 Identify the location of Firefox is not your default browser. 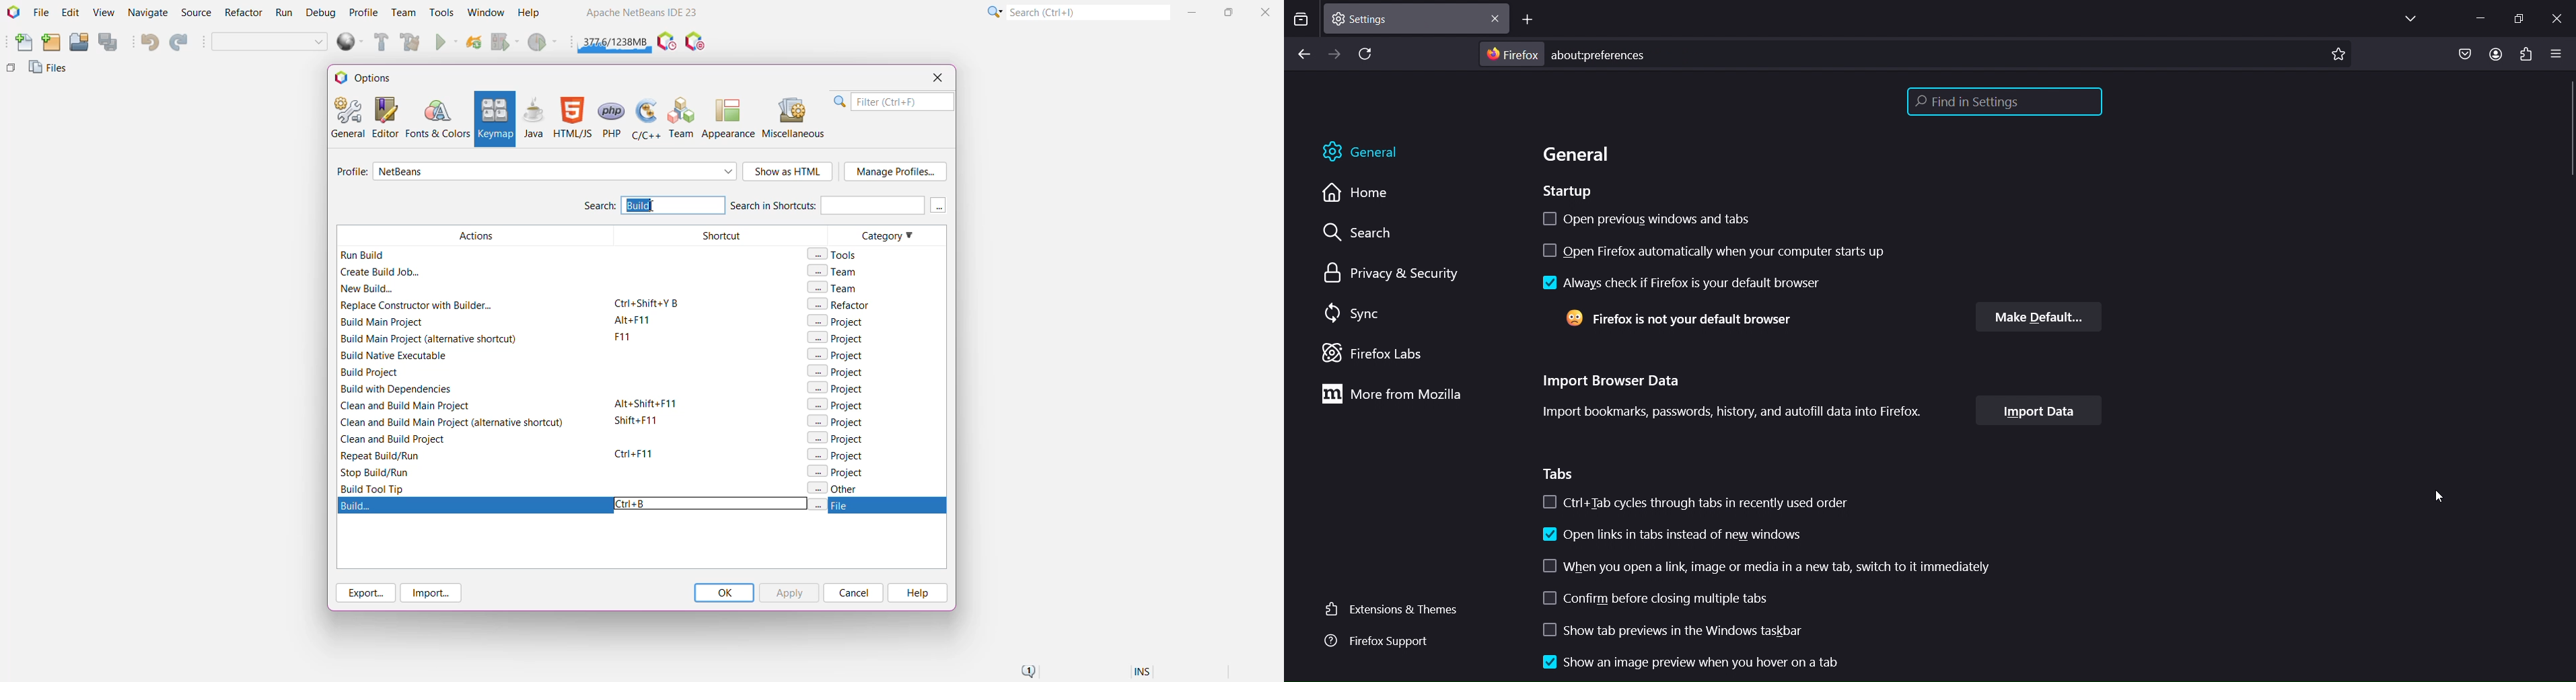
(1682, 319).